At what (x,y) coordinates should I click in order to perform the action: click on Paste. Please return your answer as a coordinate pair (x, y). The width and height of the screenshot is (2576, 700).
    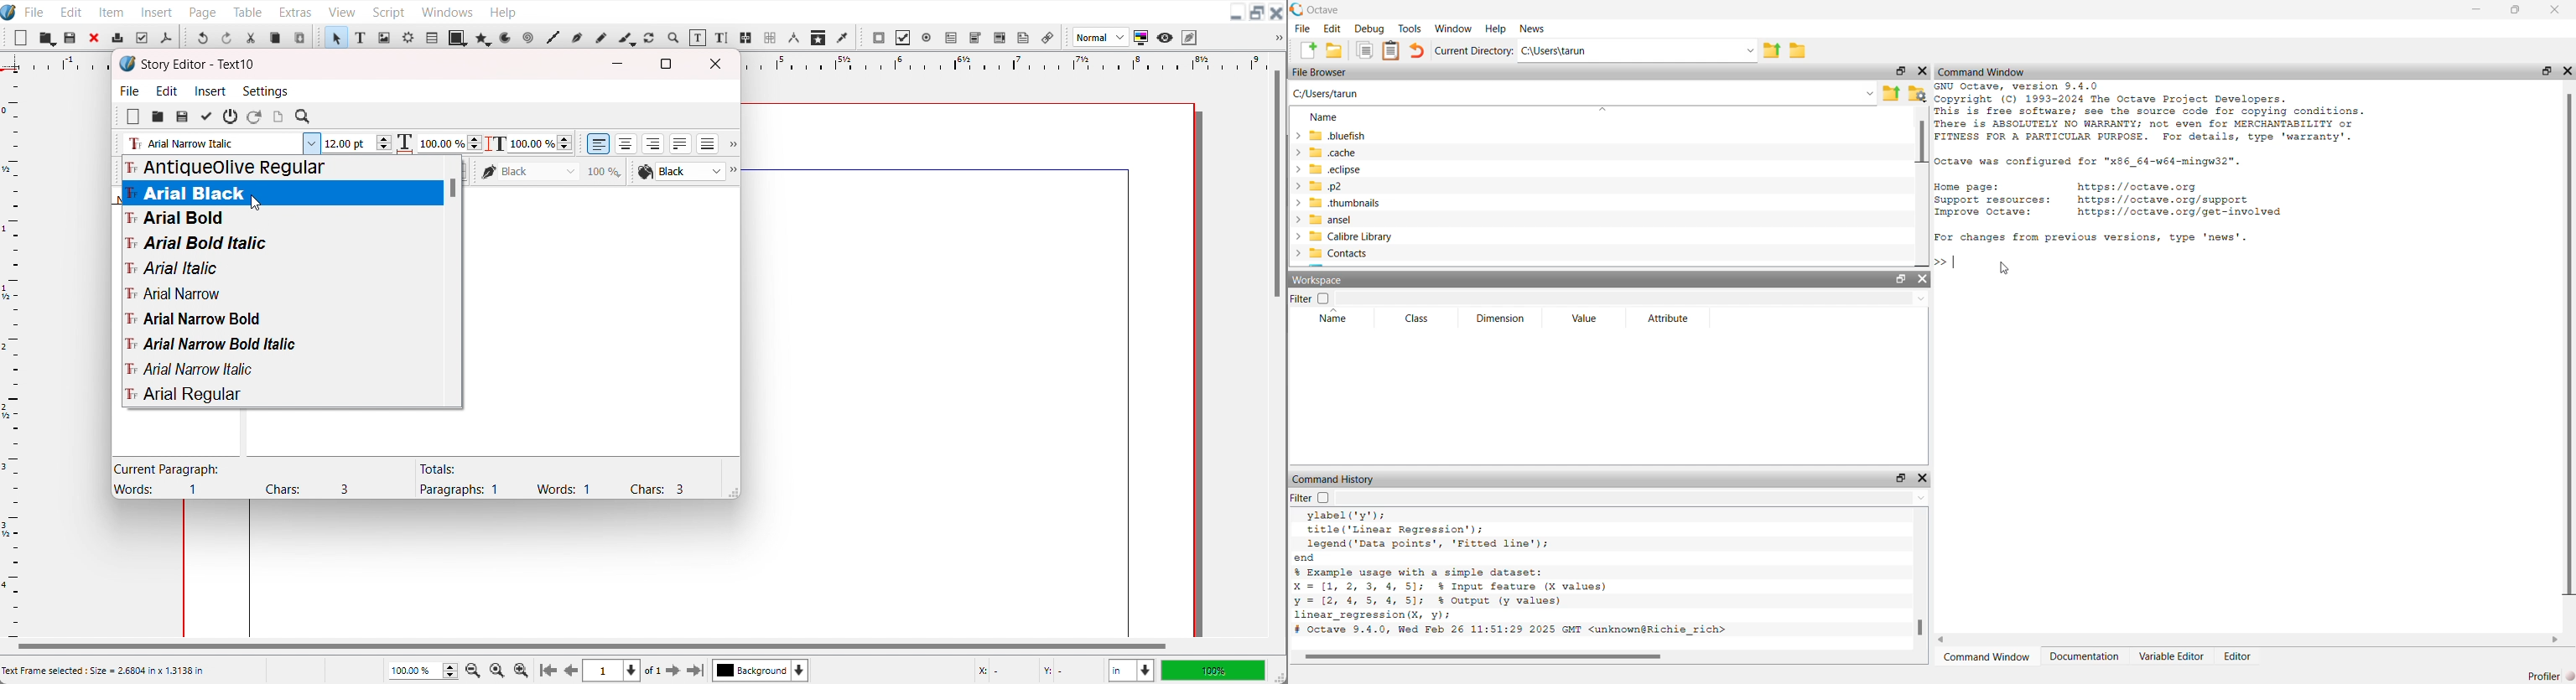
    Looking at the image, I should click on (299, 37).